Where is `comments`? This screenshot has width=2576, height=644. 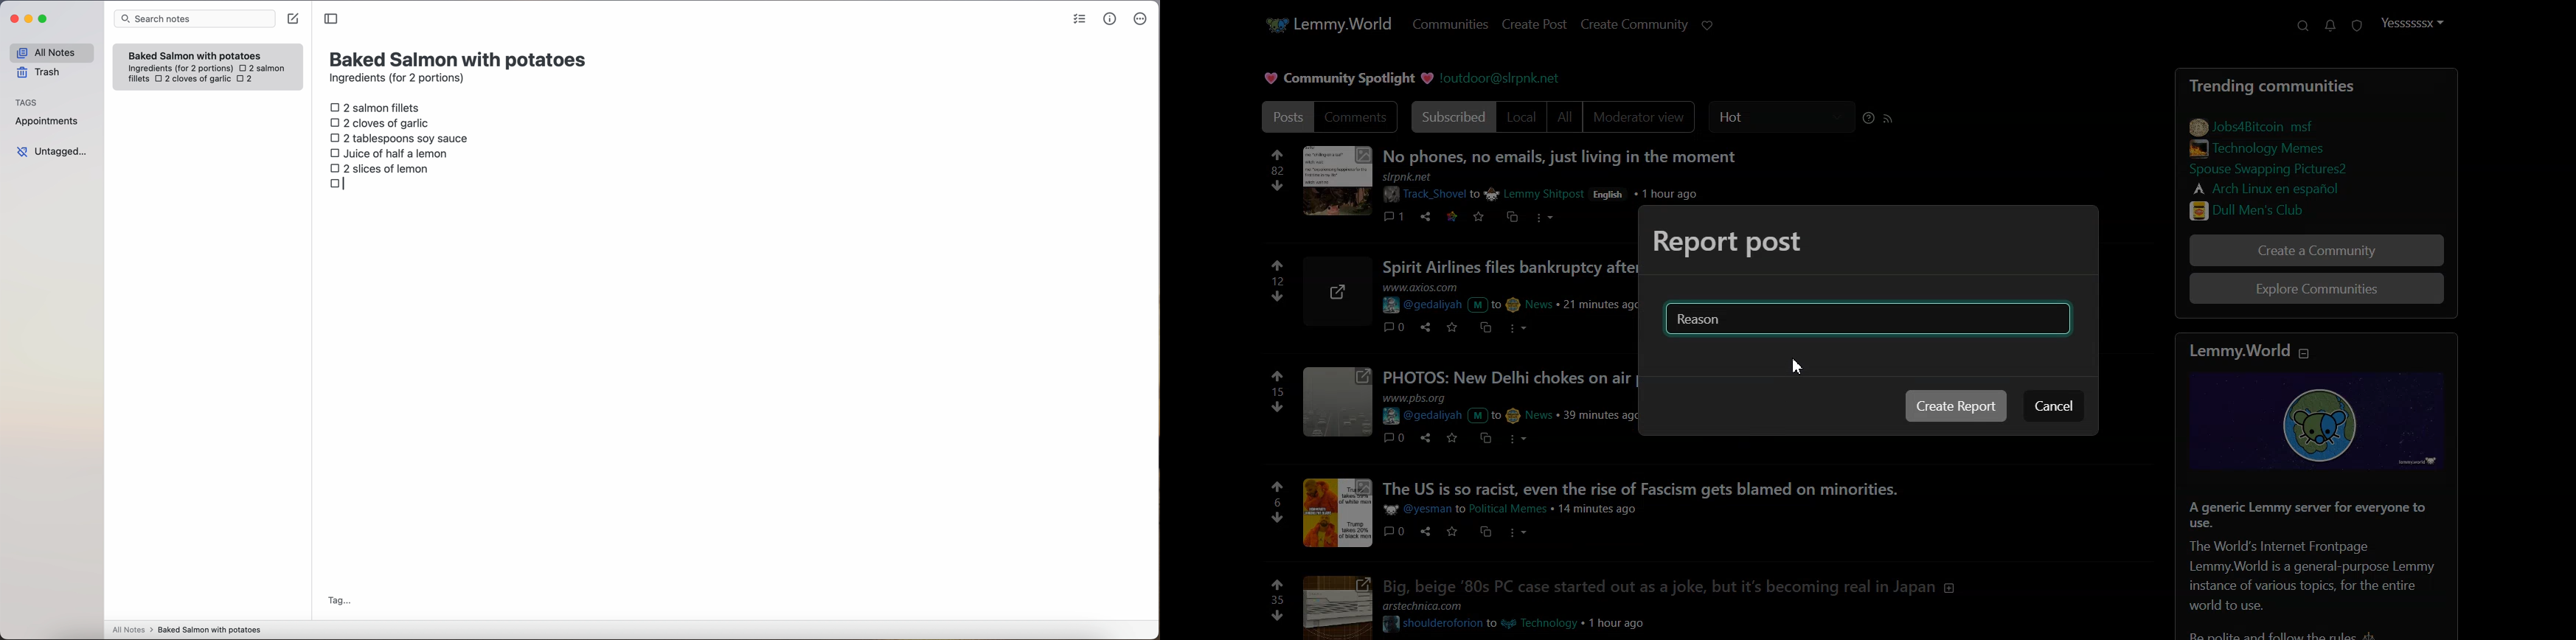
comments is located at coordinates (1395, 436).